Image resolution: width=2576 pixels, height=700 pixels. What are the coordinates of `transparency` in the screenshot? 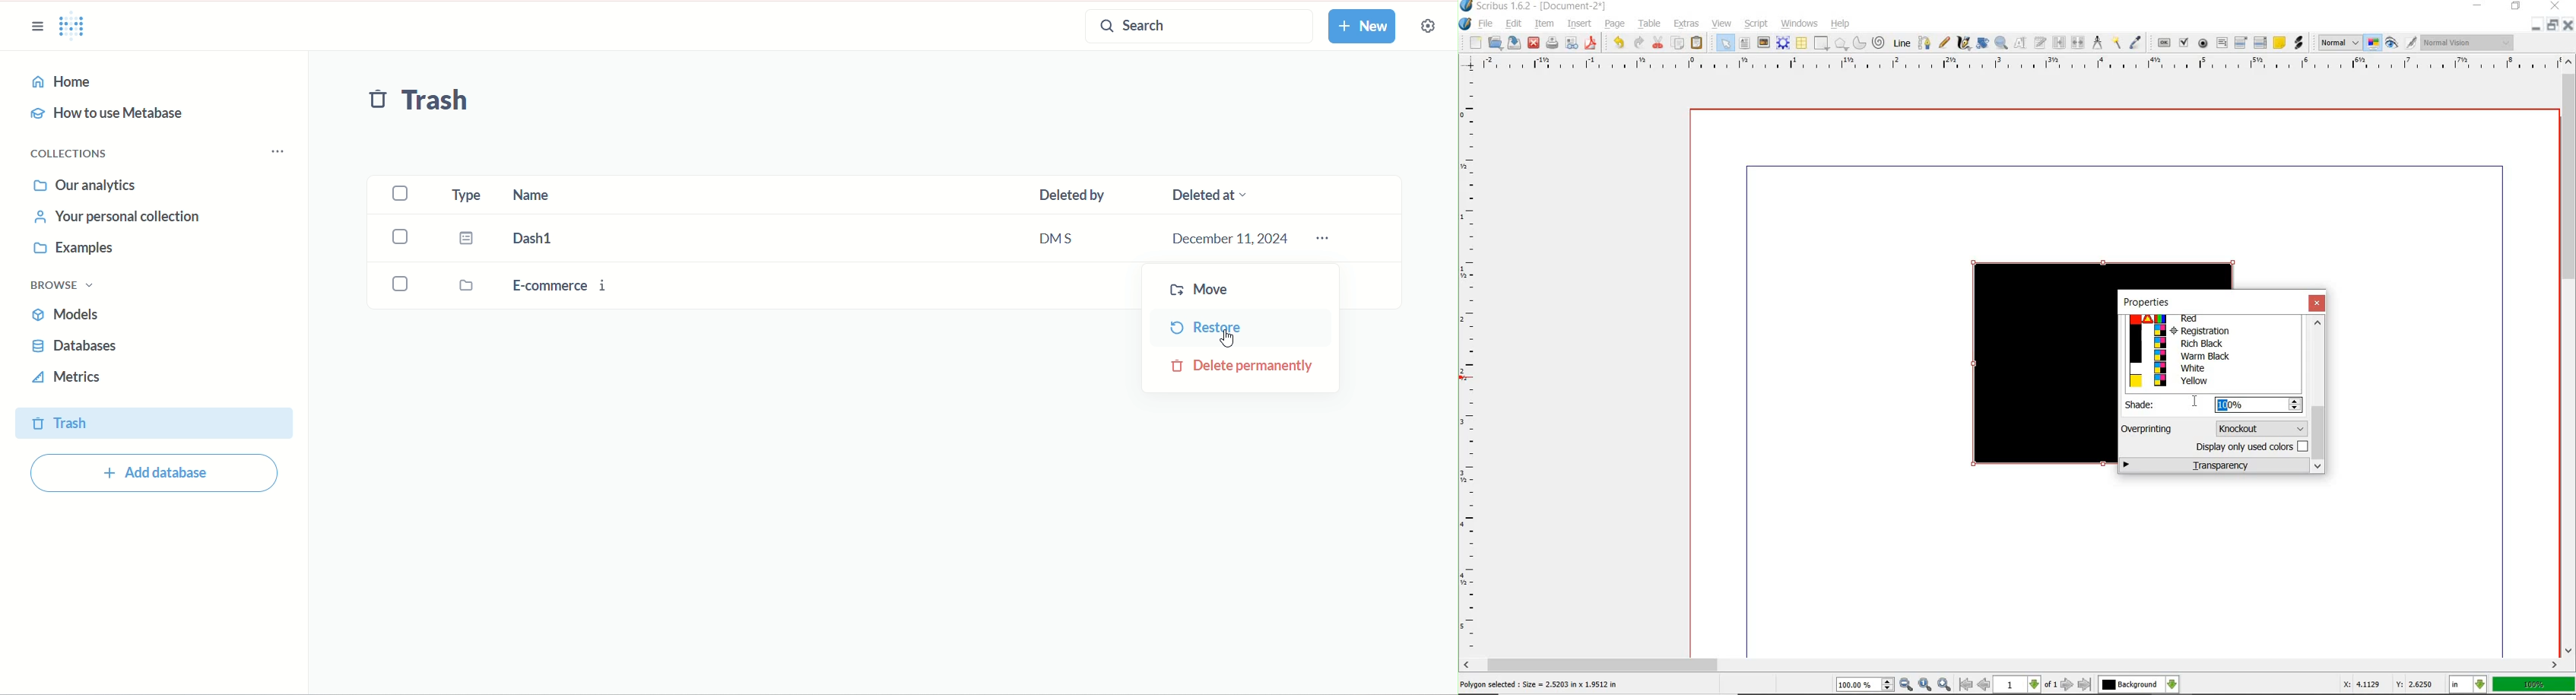 It's located at (2215, 466).